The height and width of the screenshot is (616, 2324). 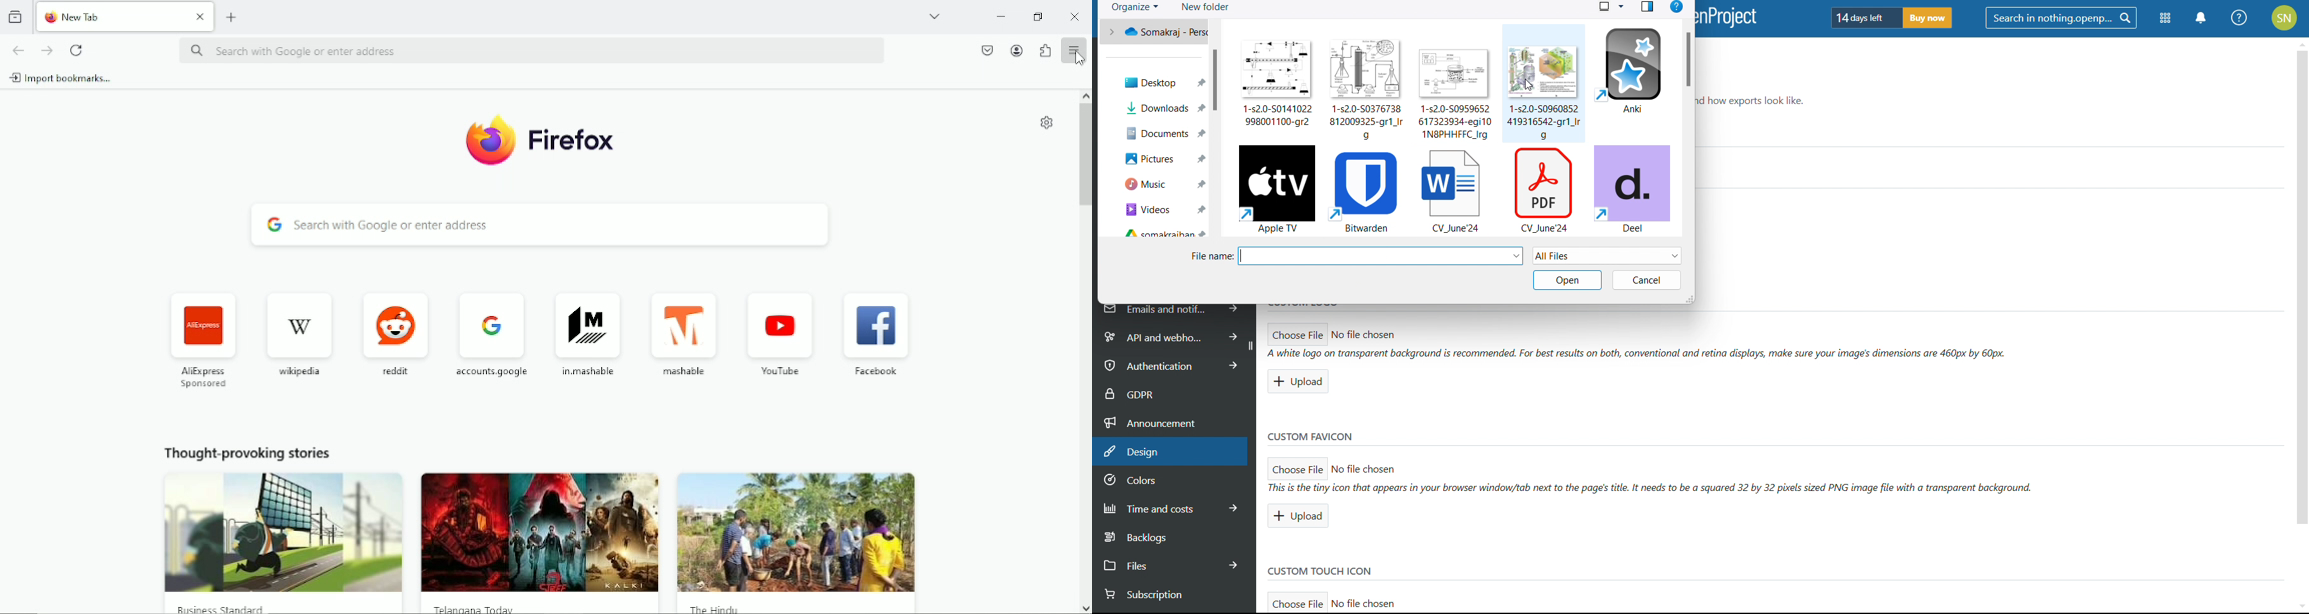 I want to click on Bitwarden file in folder, so click(x=1372, y=193).